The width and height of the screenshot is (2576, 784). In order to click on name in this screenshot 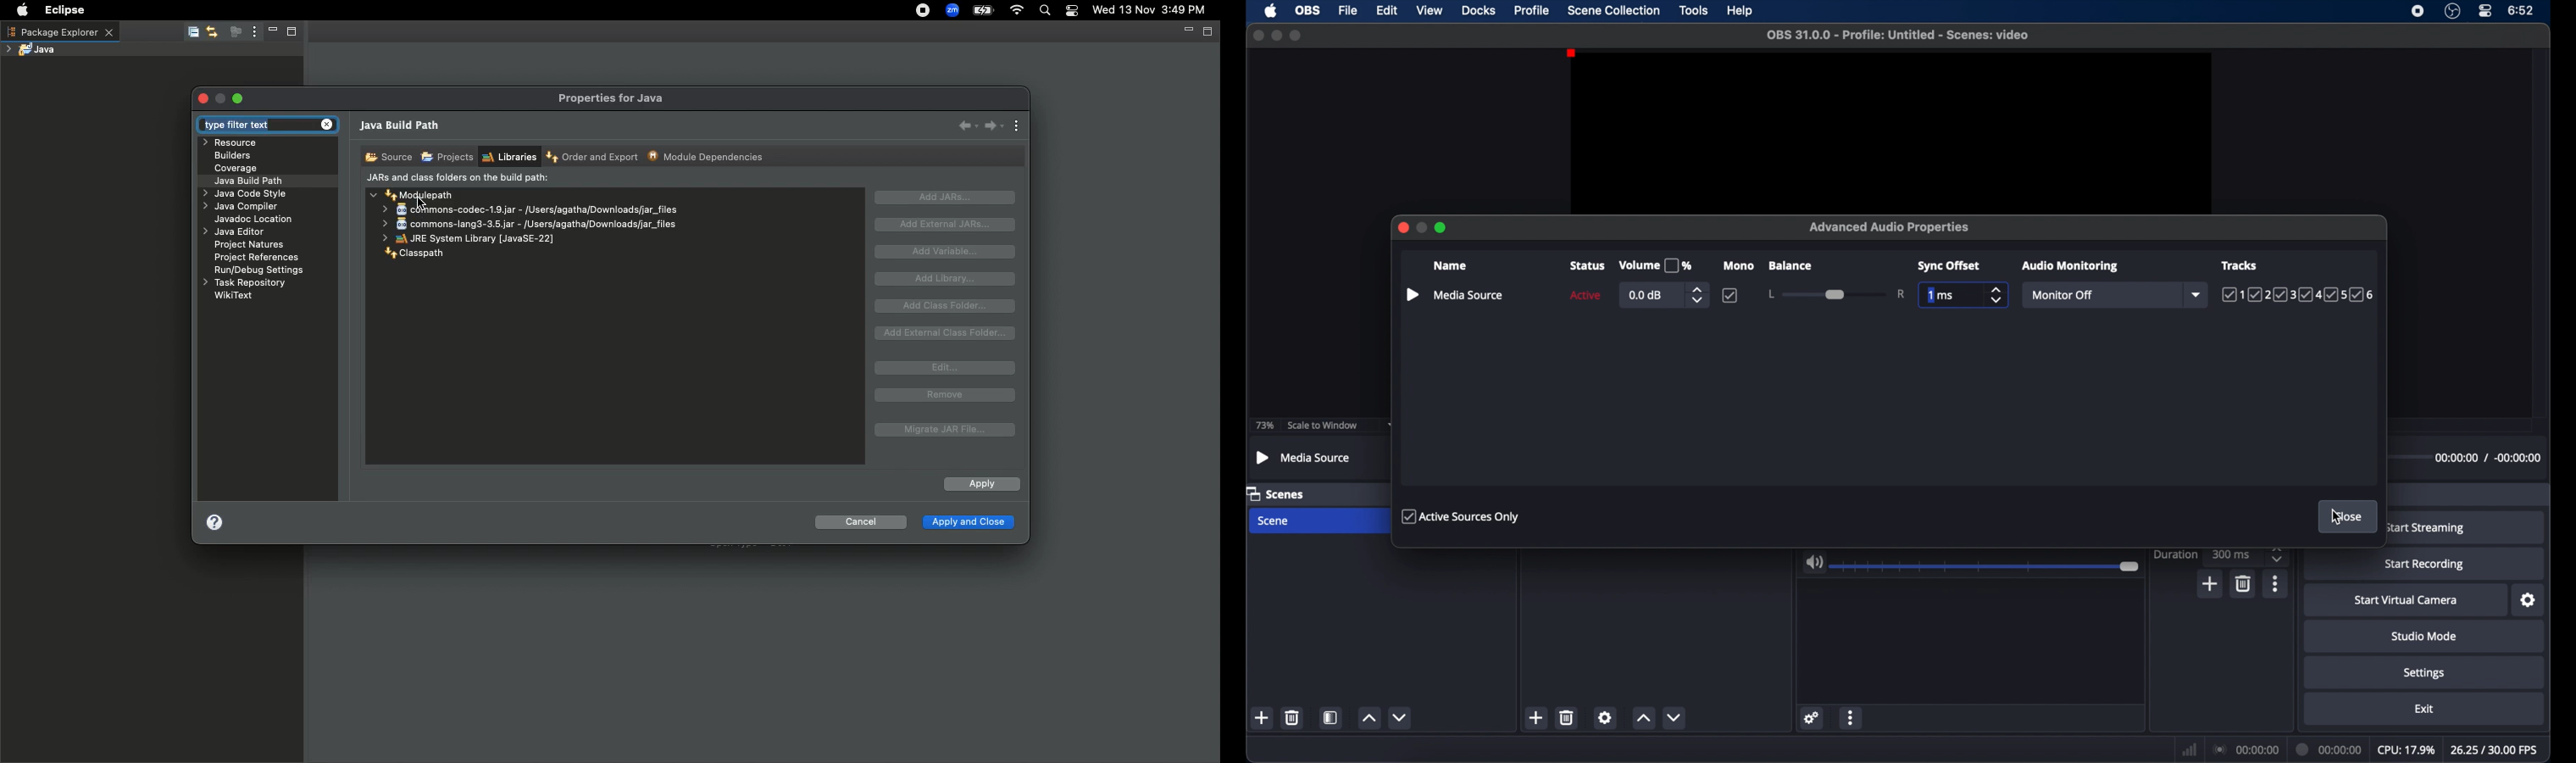, I will do `click(1450, 265)`.